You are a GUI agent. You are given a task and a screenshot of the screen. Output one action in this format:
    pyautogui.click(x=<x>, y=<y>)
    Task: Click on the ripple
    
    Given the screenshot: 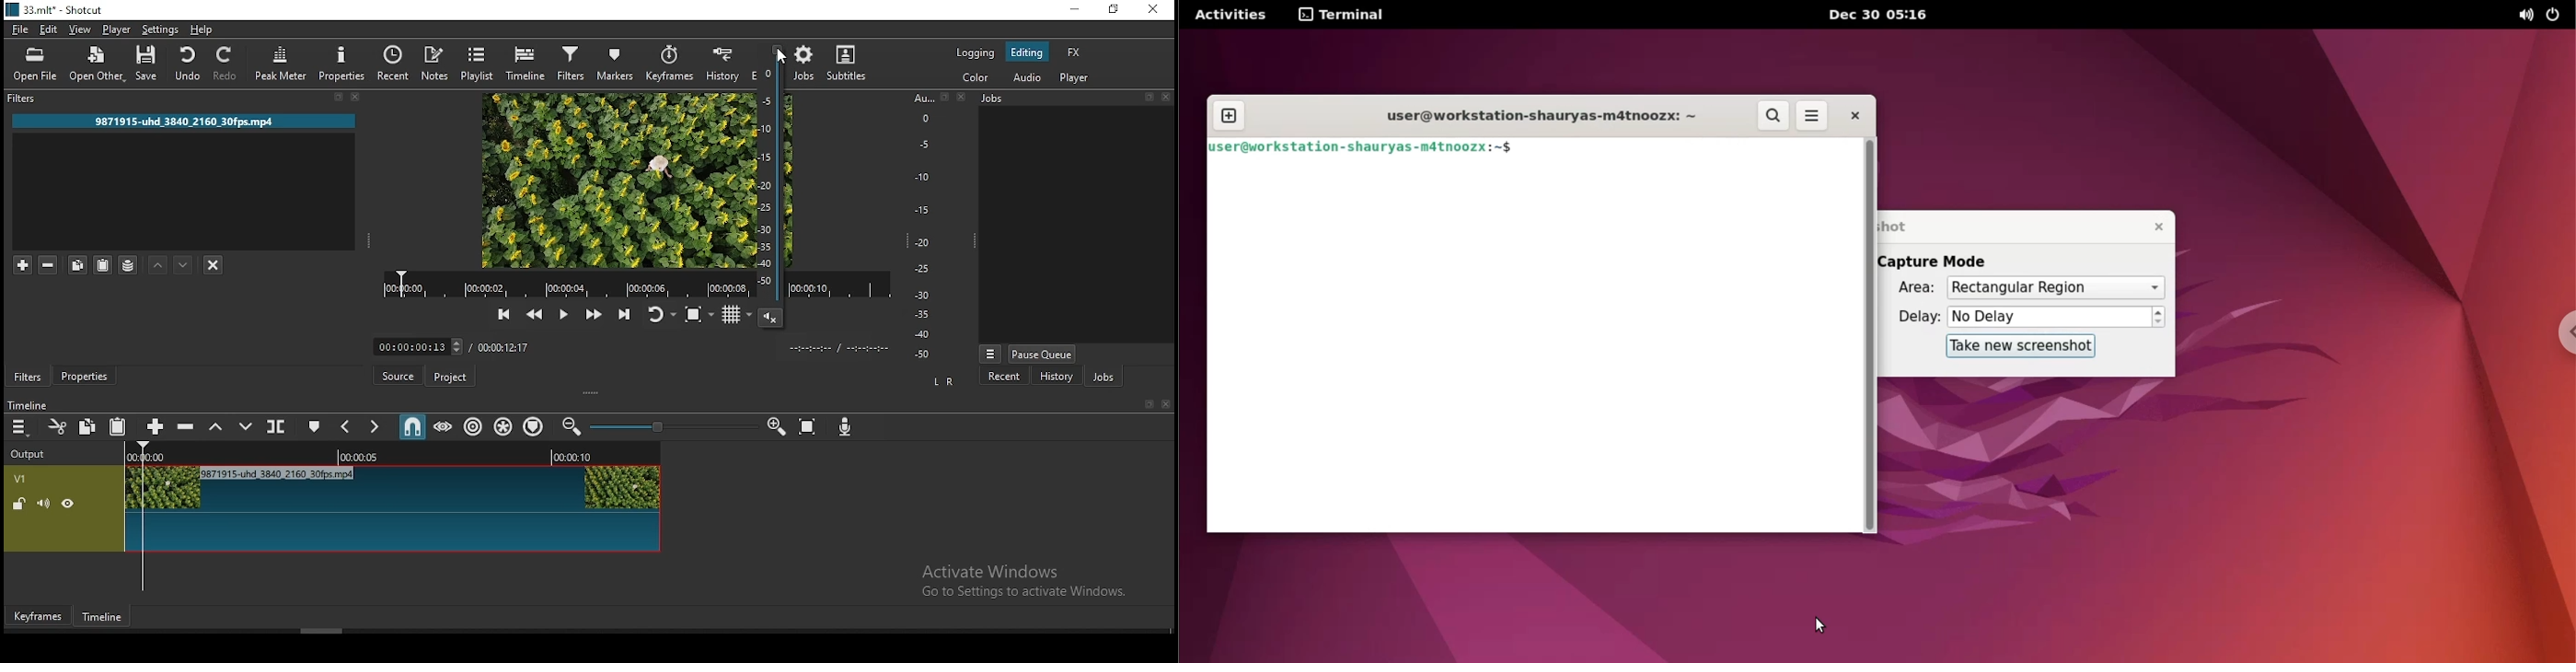 What is the action you would take?
    pyautogui.click(x=474, y=426)
    